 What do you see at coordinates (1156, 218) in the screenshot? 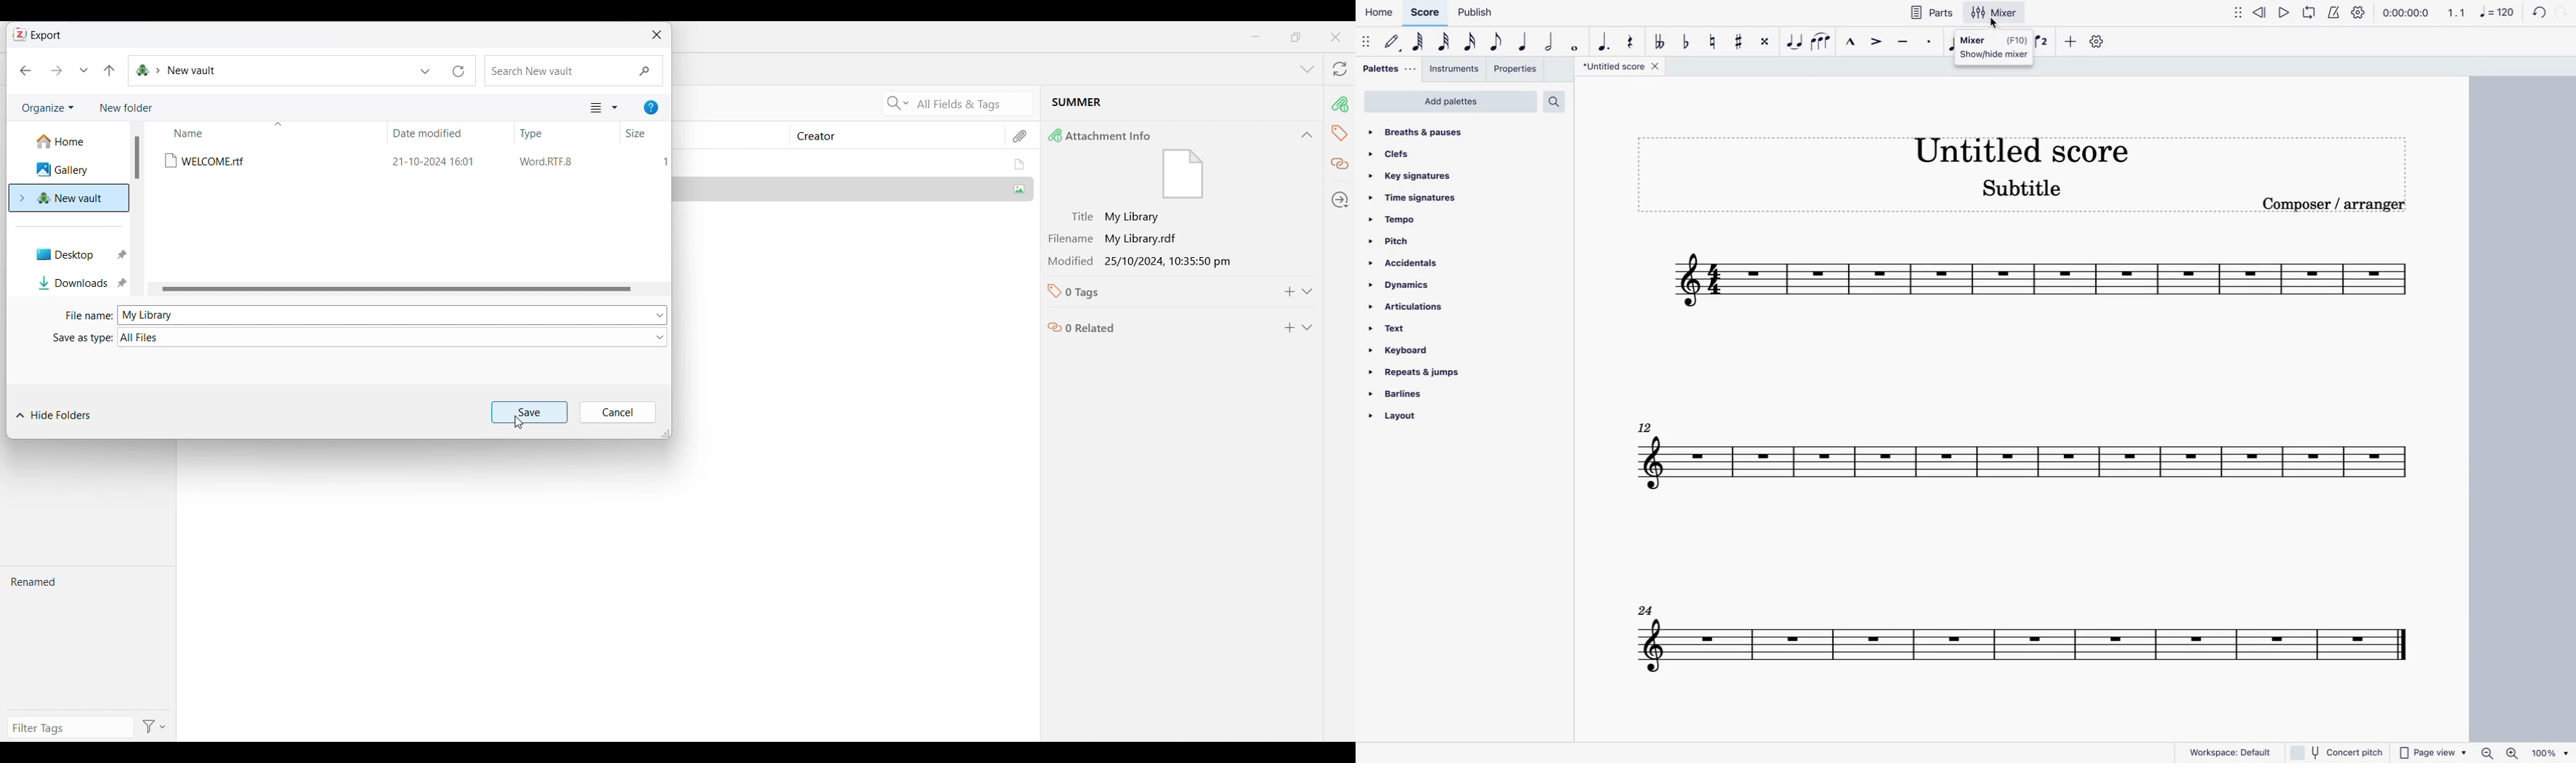
I see `Title: My Library` at bounding box center [1156, 218].